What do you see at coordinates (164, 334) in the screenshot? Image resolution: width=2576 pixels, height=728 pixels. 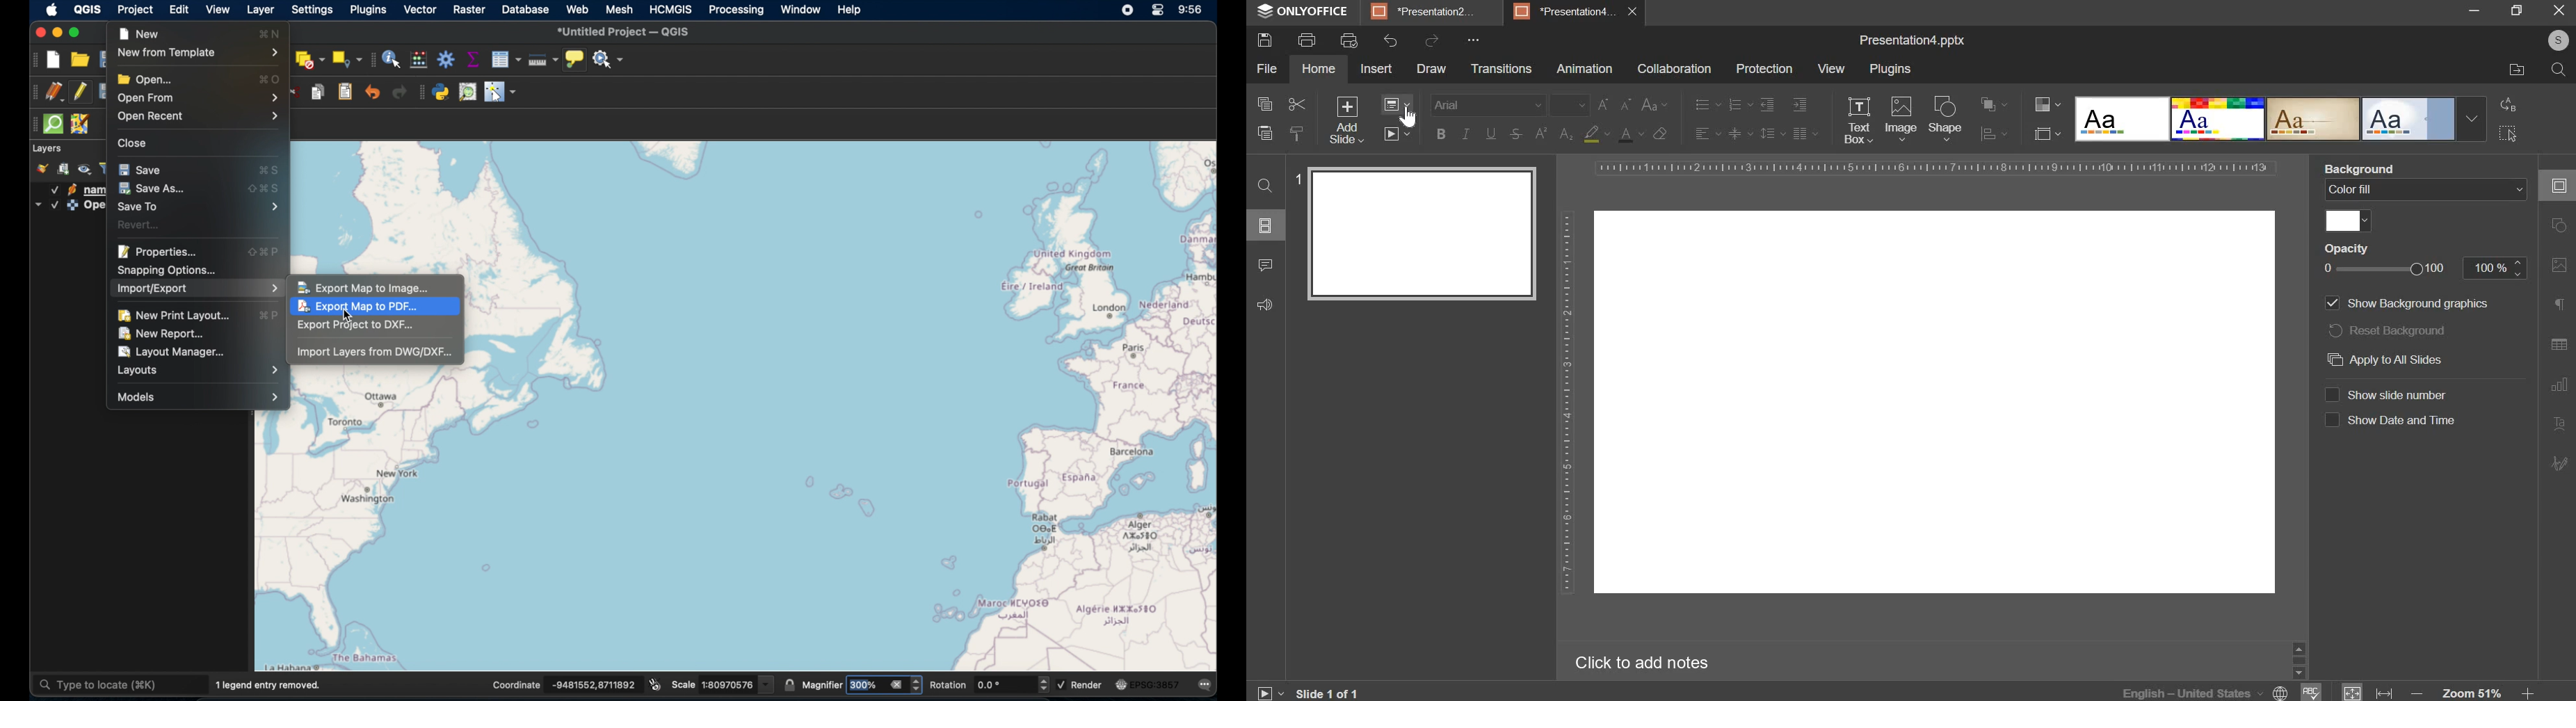 I see `new report` at bounding box center [164, 334].